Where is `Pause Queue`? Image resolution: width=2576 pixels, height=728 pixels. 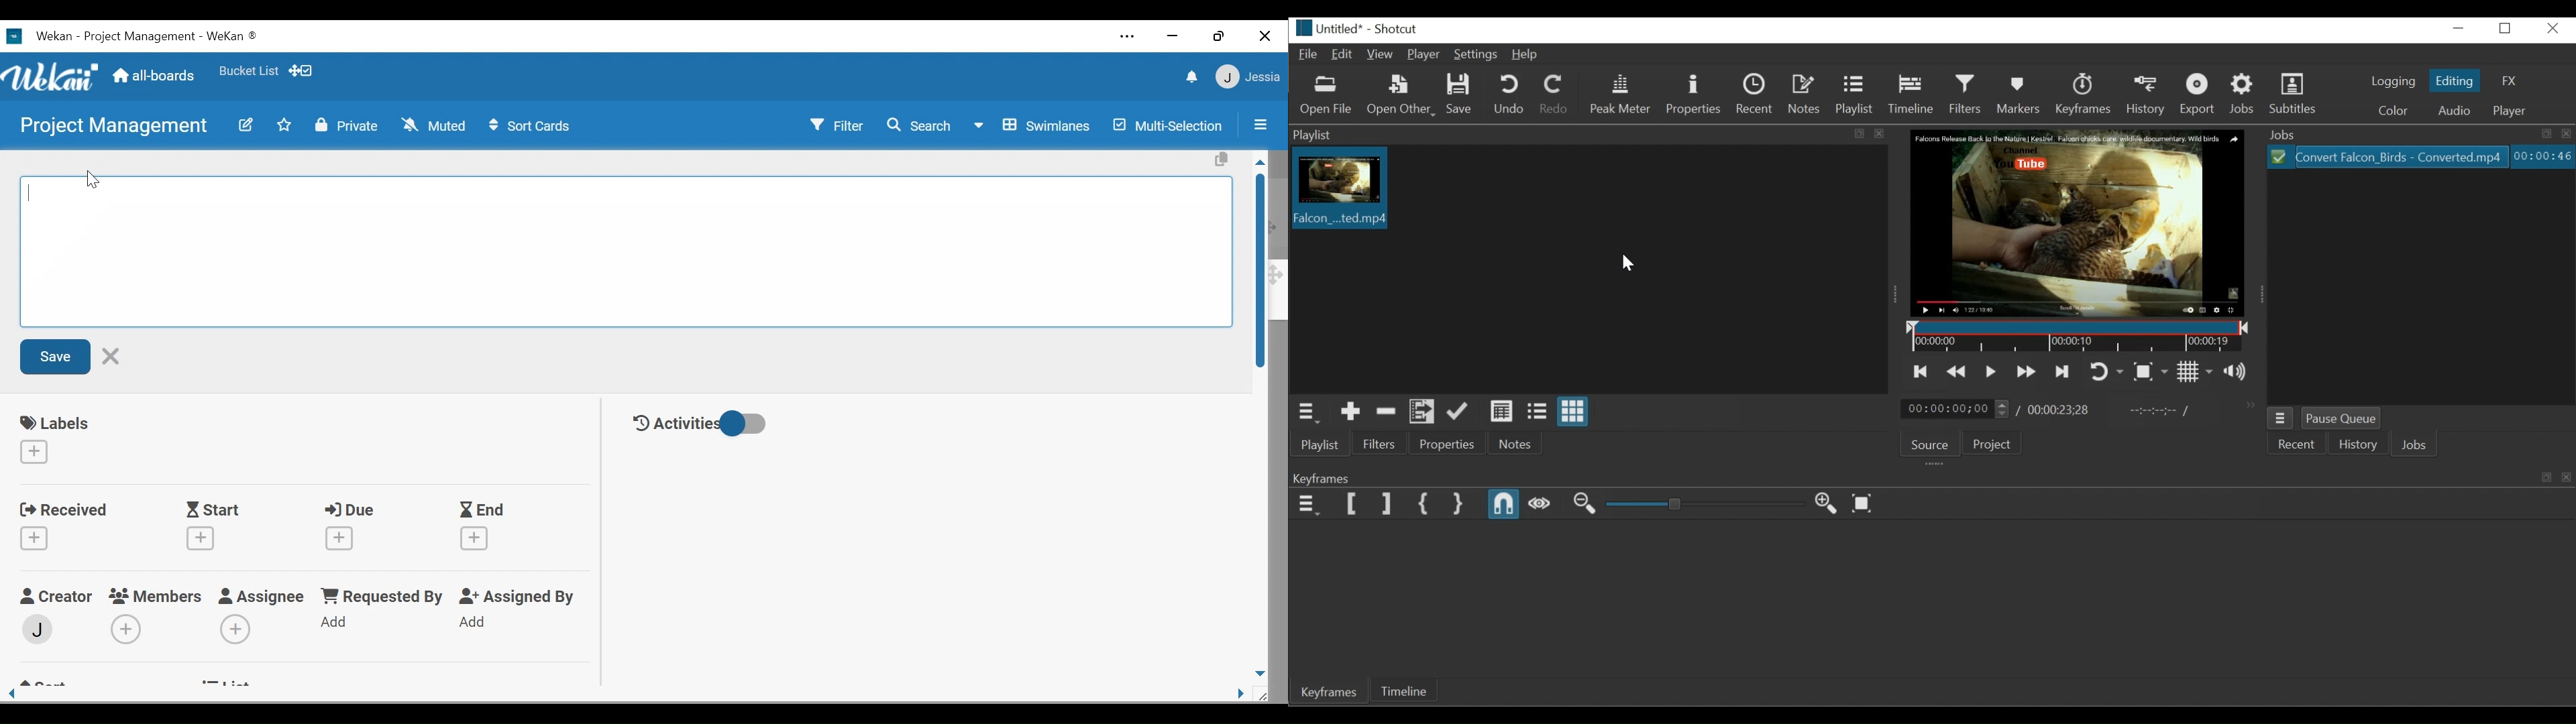
Pause Queue is located at coordinates (2342, 418).